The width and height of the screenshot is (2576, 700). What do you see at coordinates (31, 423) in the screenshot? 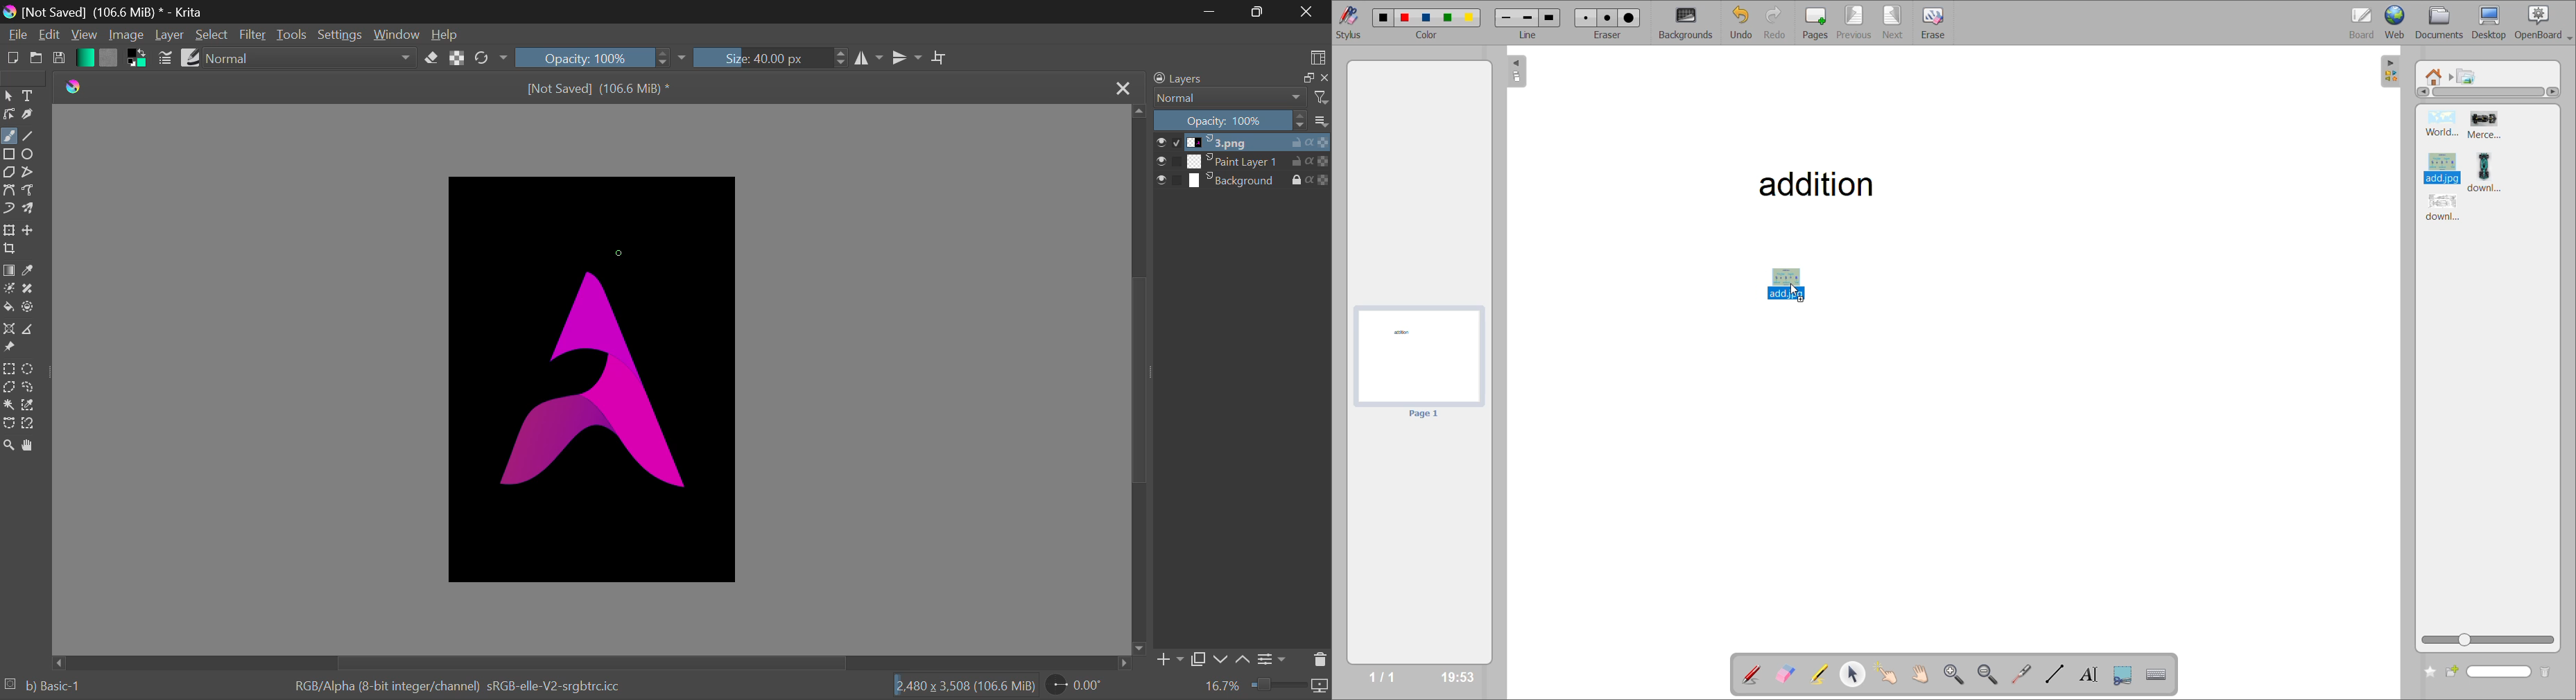
I see `Magnetic Selection` at bounding box center [31, 423].